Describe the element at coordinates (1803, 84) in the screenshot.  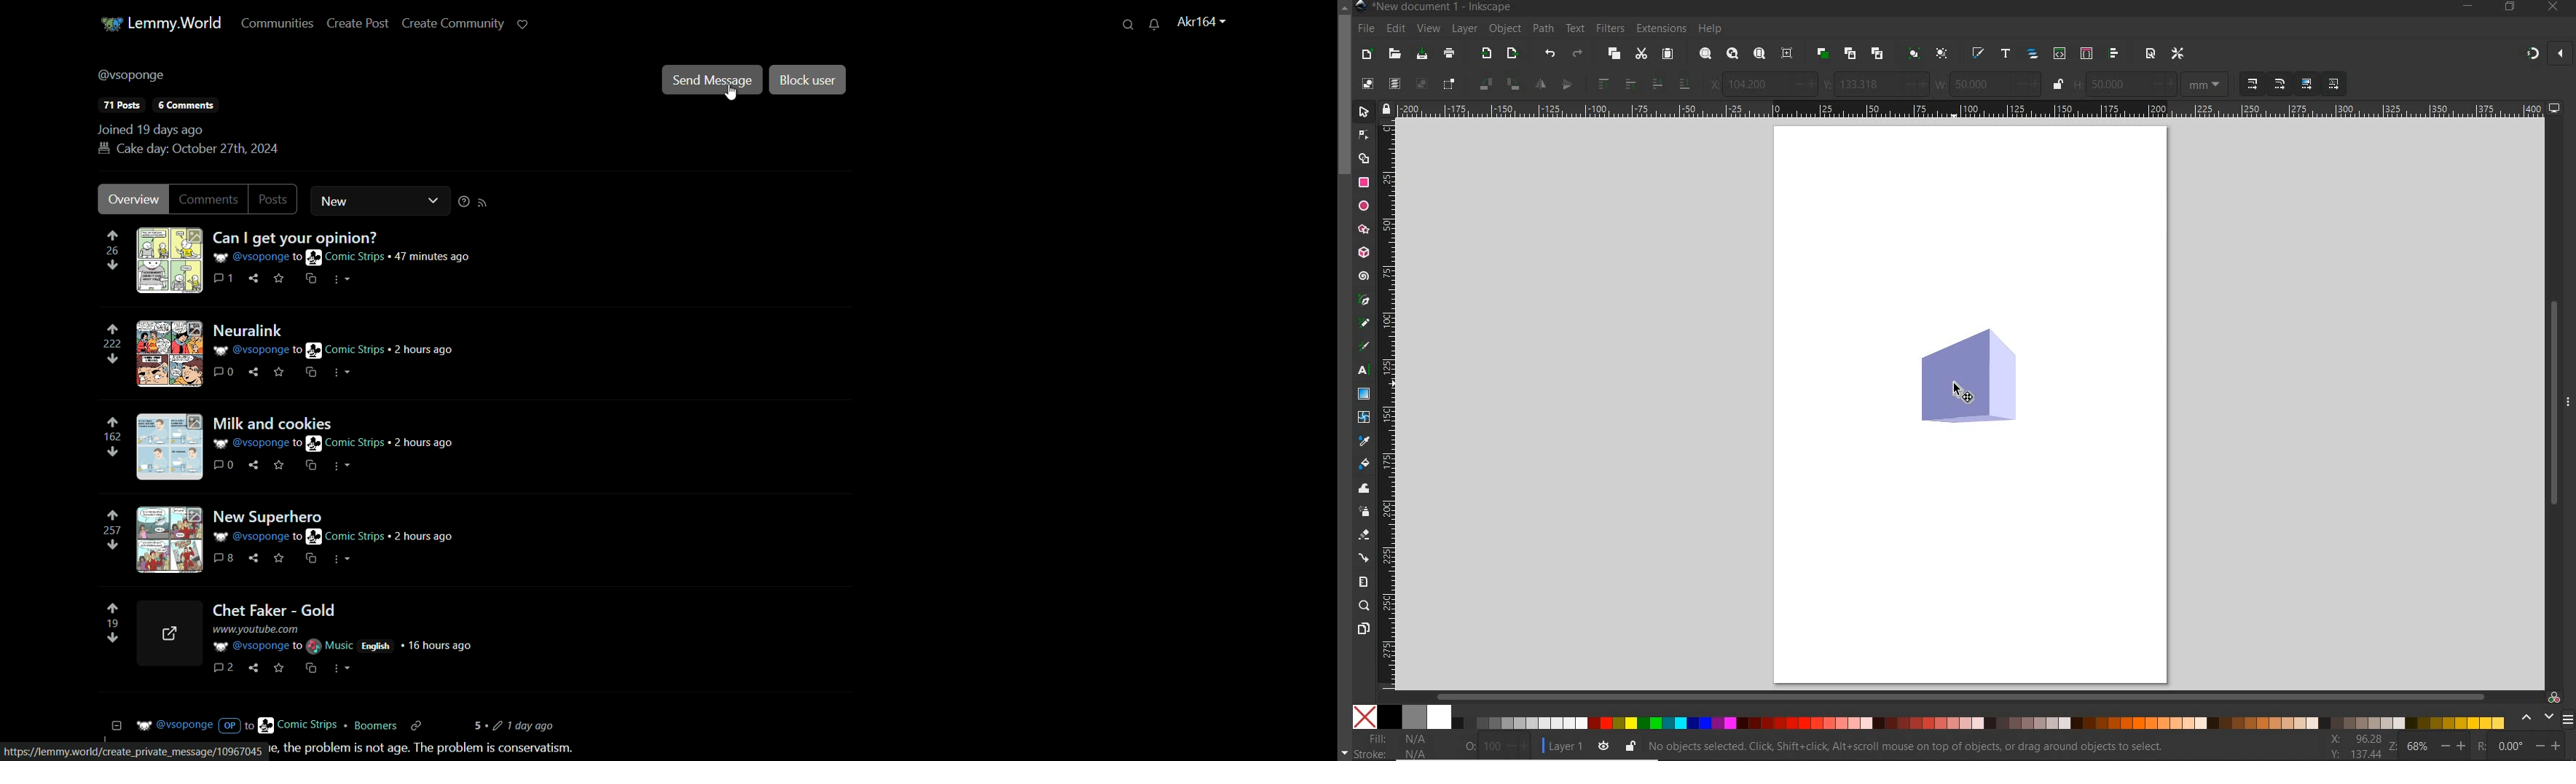
I see `increase/decrease` at that location.